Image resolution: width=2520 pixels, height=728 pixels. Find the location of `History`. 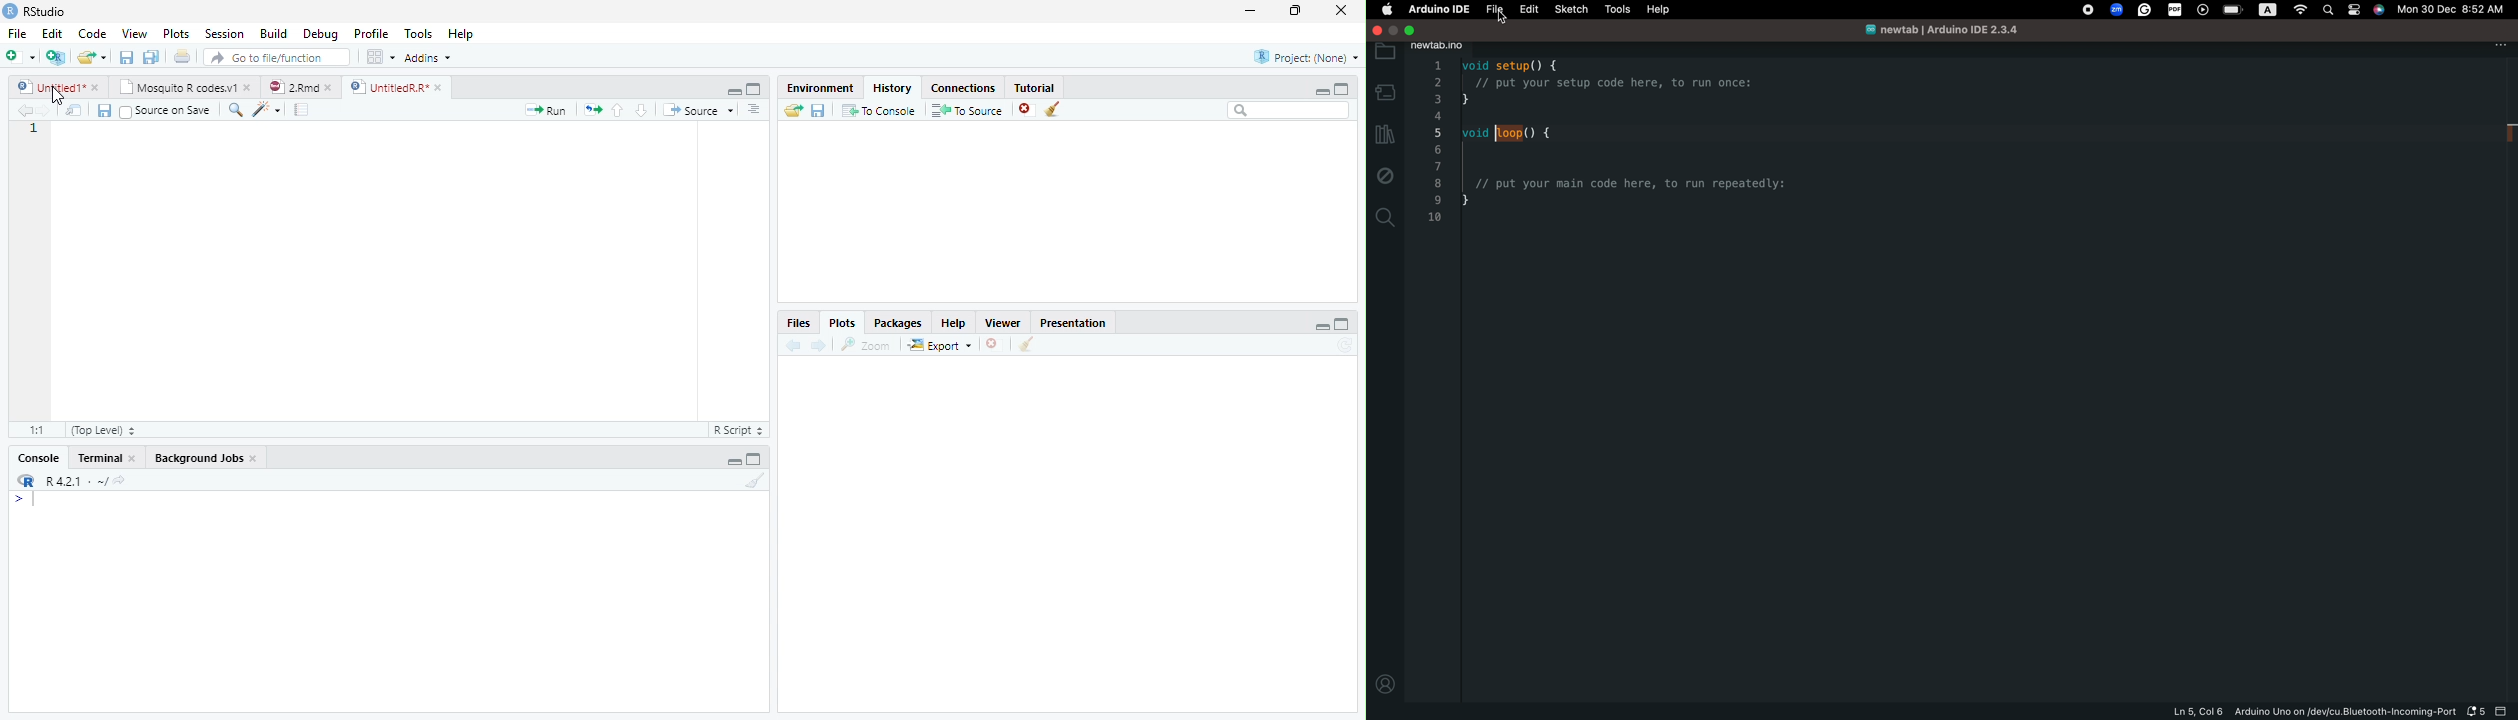

History is located at coordinates (893, 87).